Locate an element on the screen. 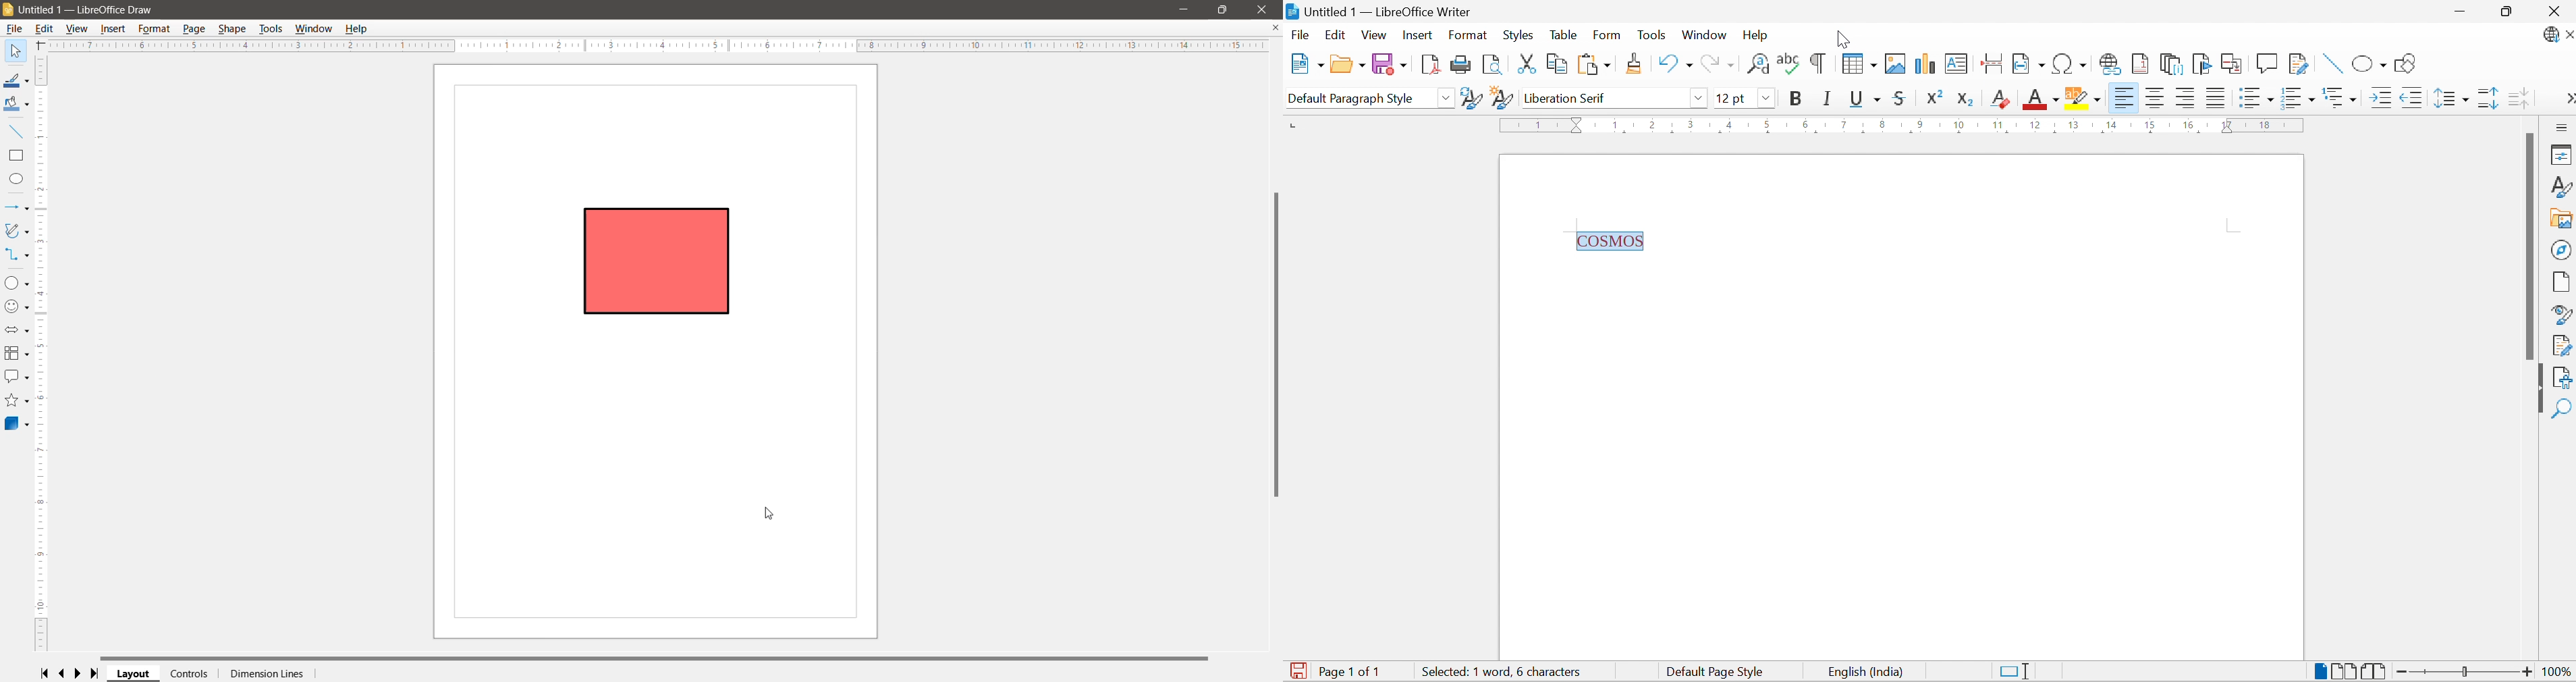  Copy is located at coordinates (1555, 64).